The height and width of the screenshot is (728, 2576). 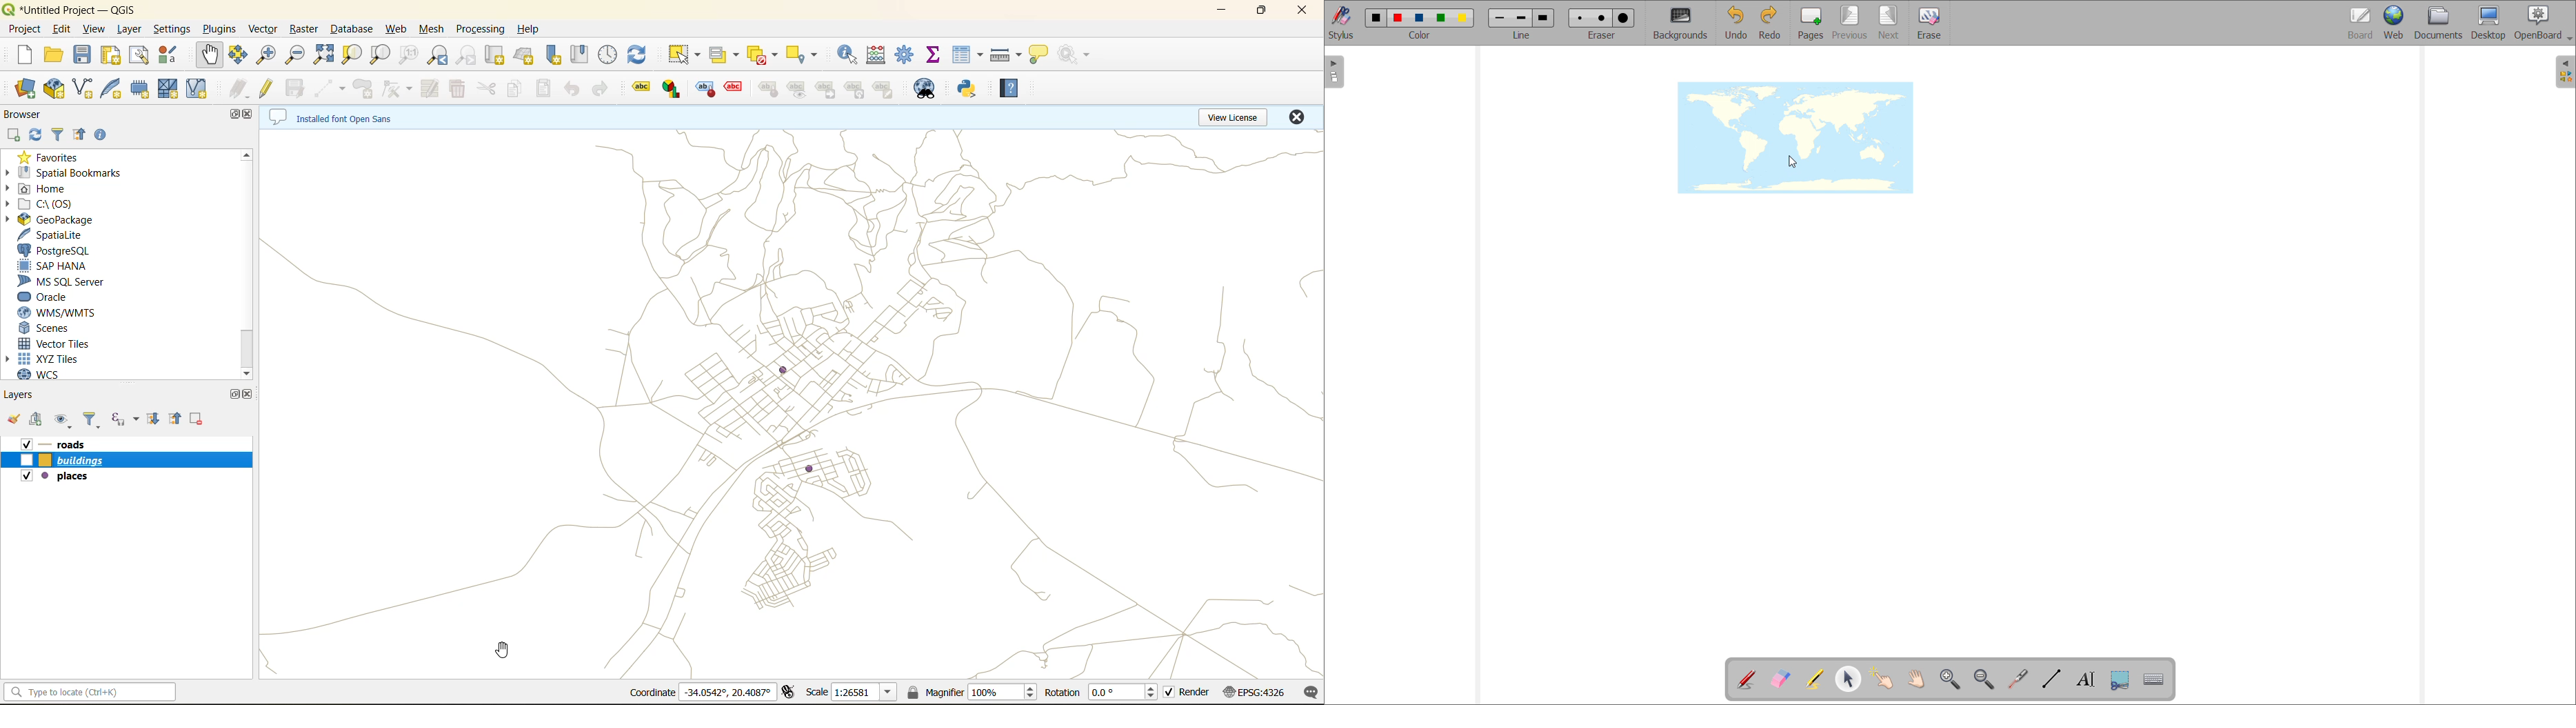 I want to click on view license, so click(x=1232, y=117).